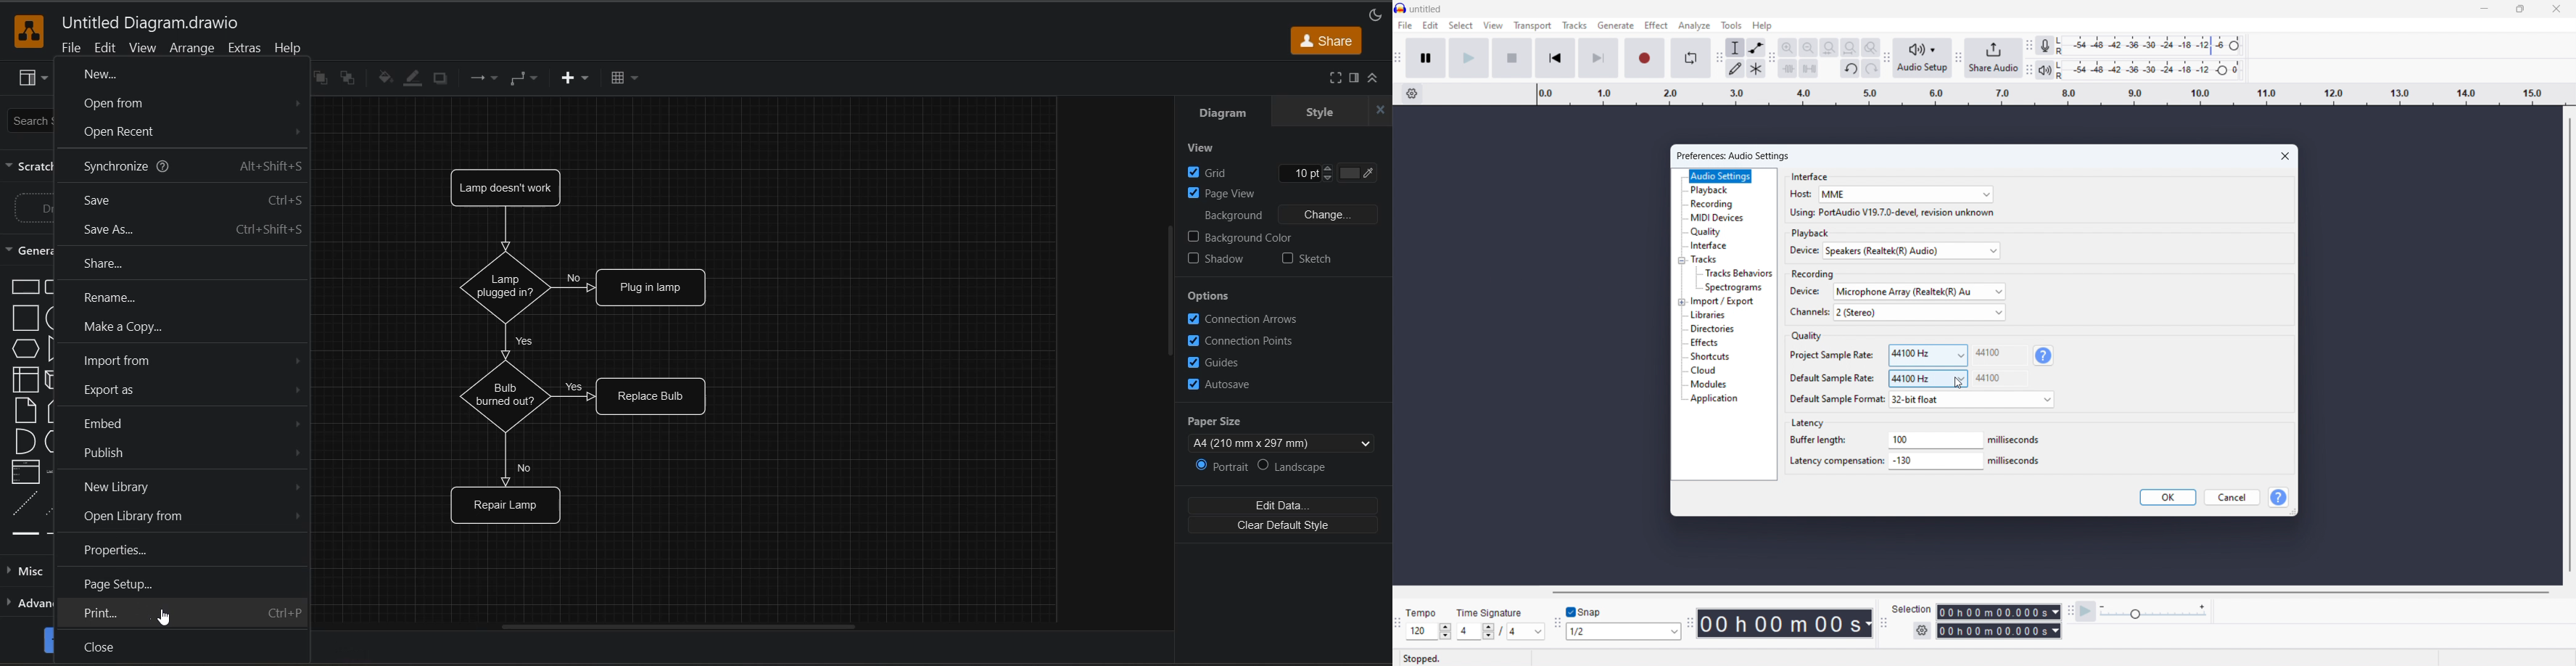 The height and width of the screenshot is (672, 2576). Describe the element at coordinates (1400, 8) in the screenshot. I see `logo` at that location.